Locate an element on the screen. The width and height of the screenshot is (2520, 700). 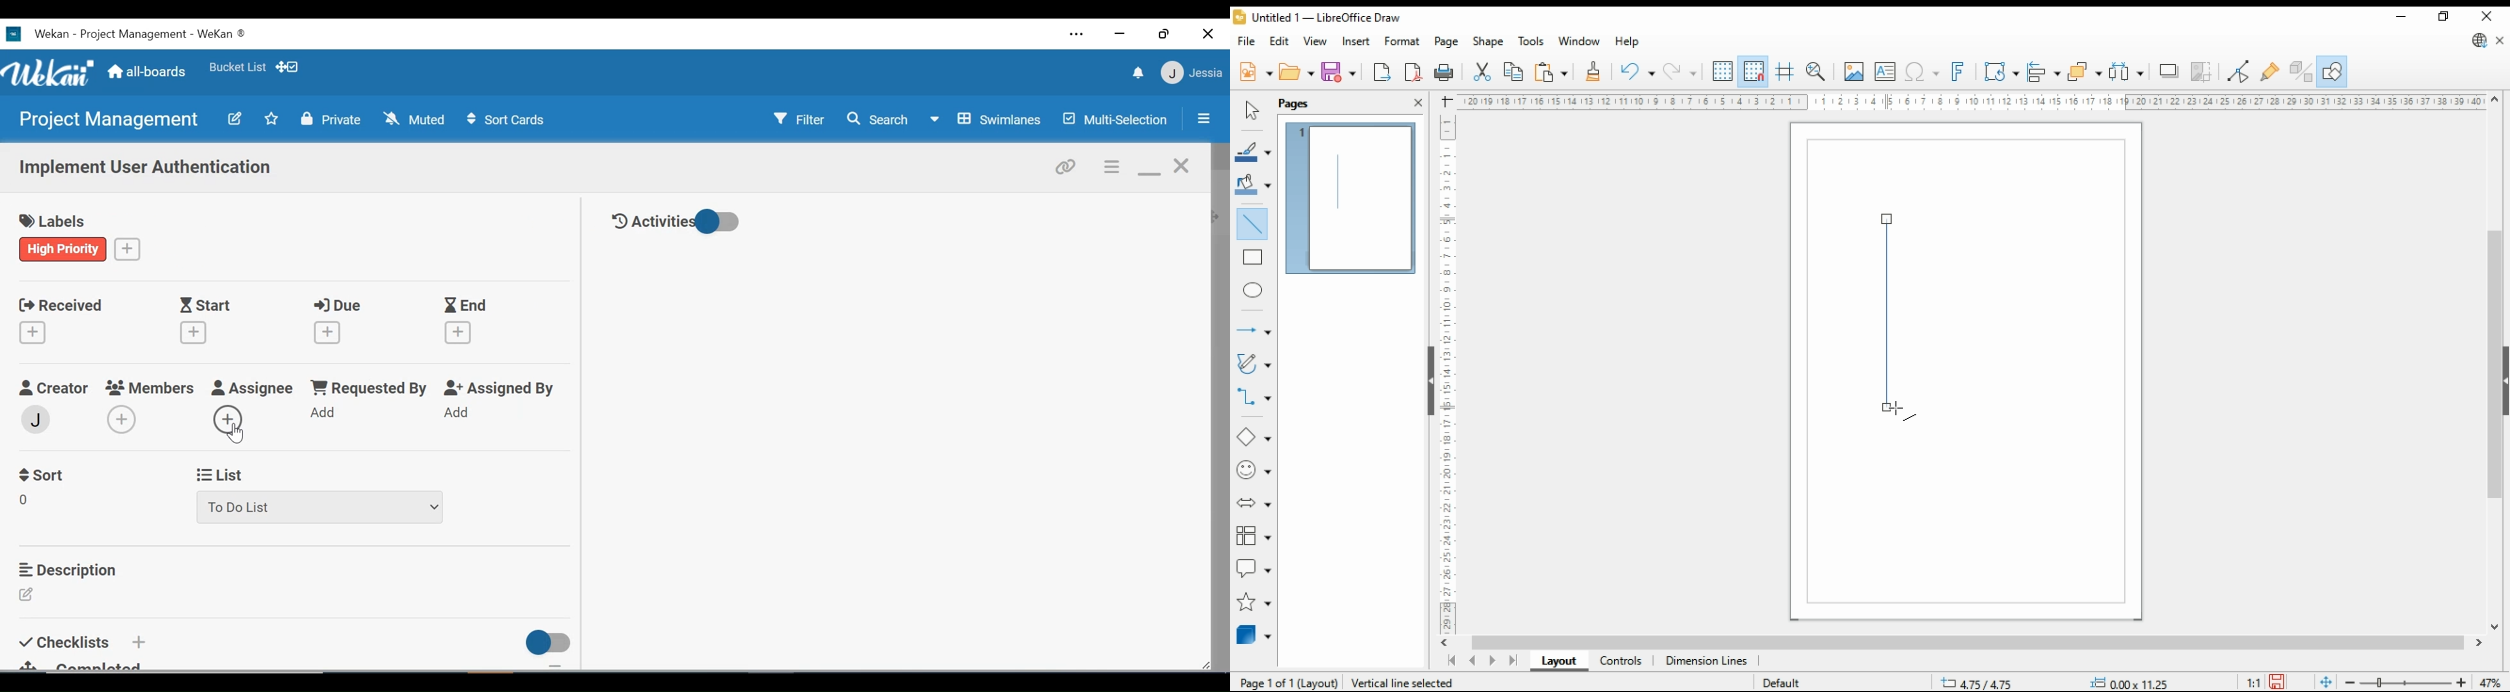
Home (all boards) is located at coordinates (147, 72).